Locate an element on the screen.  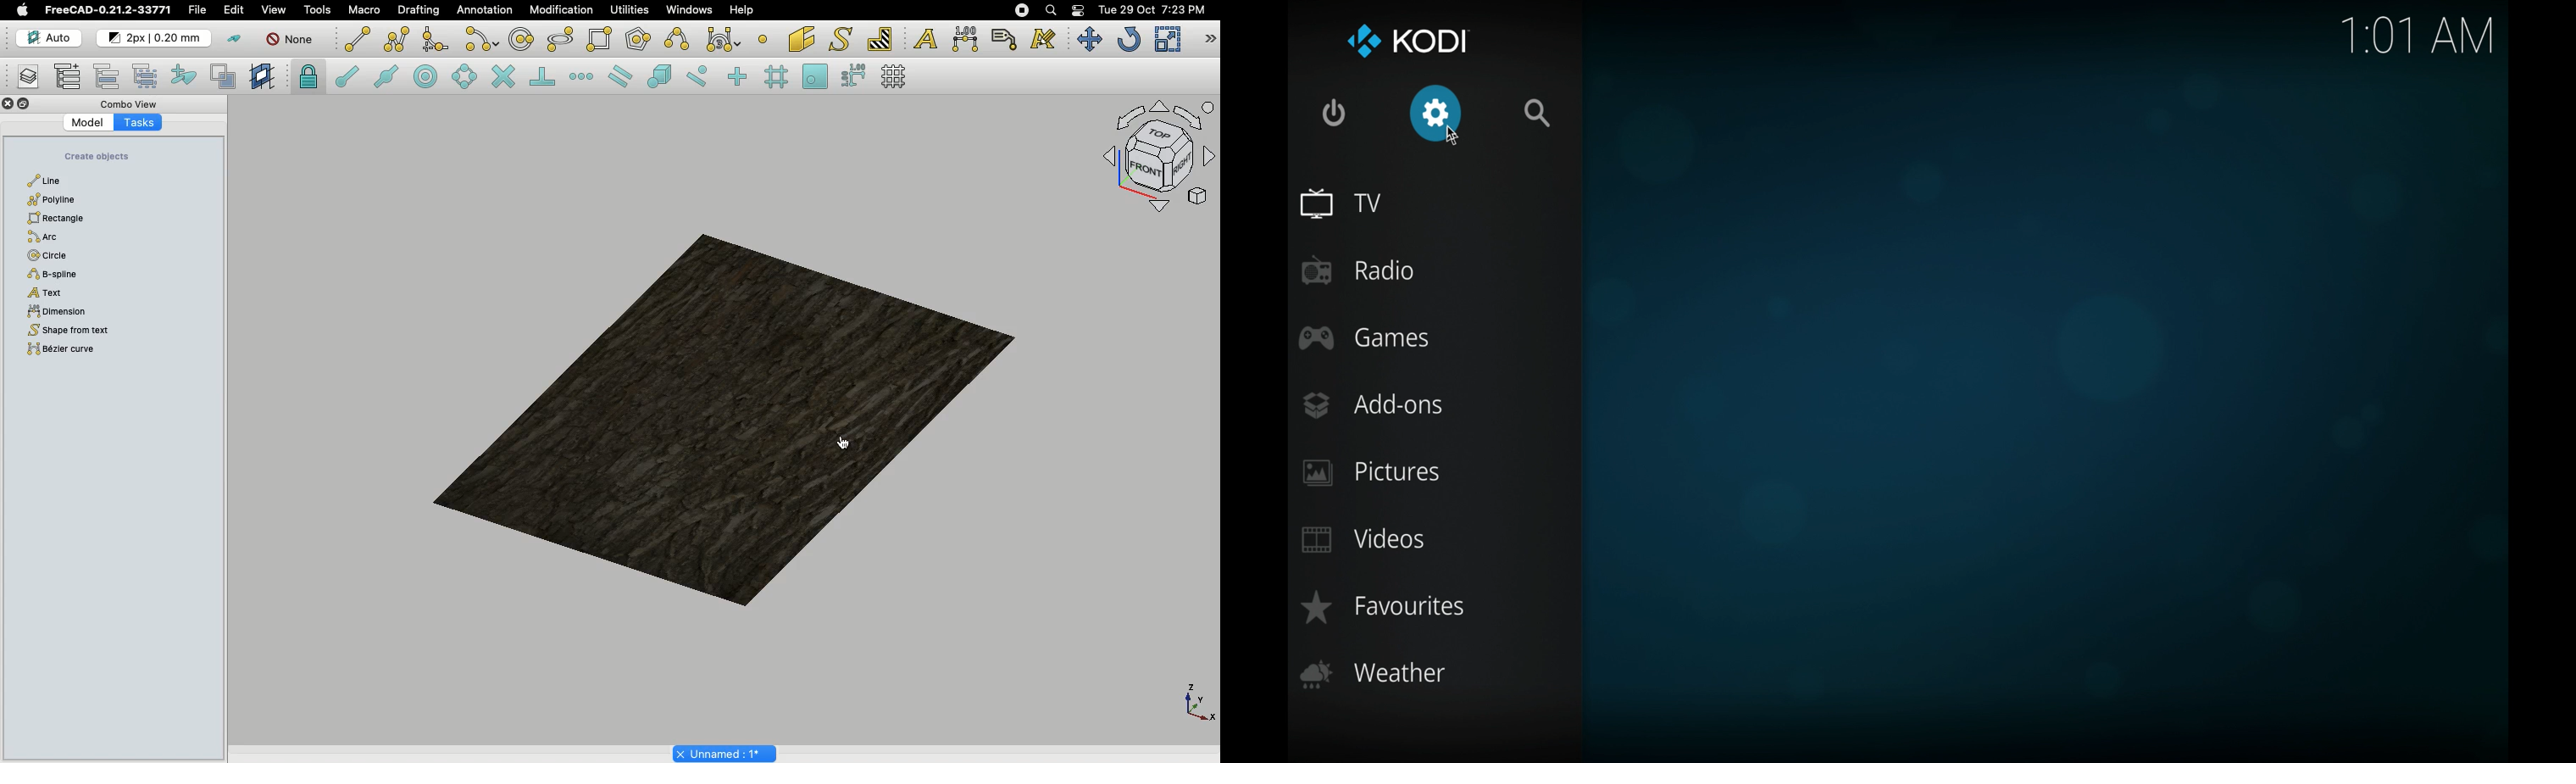
Line is located at coordinates (355, 39).